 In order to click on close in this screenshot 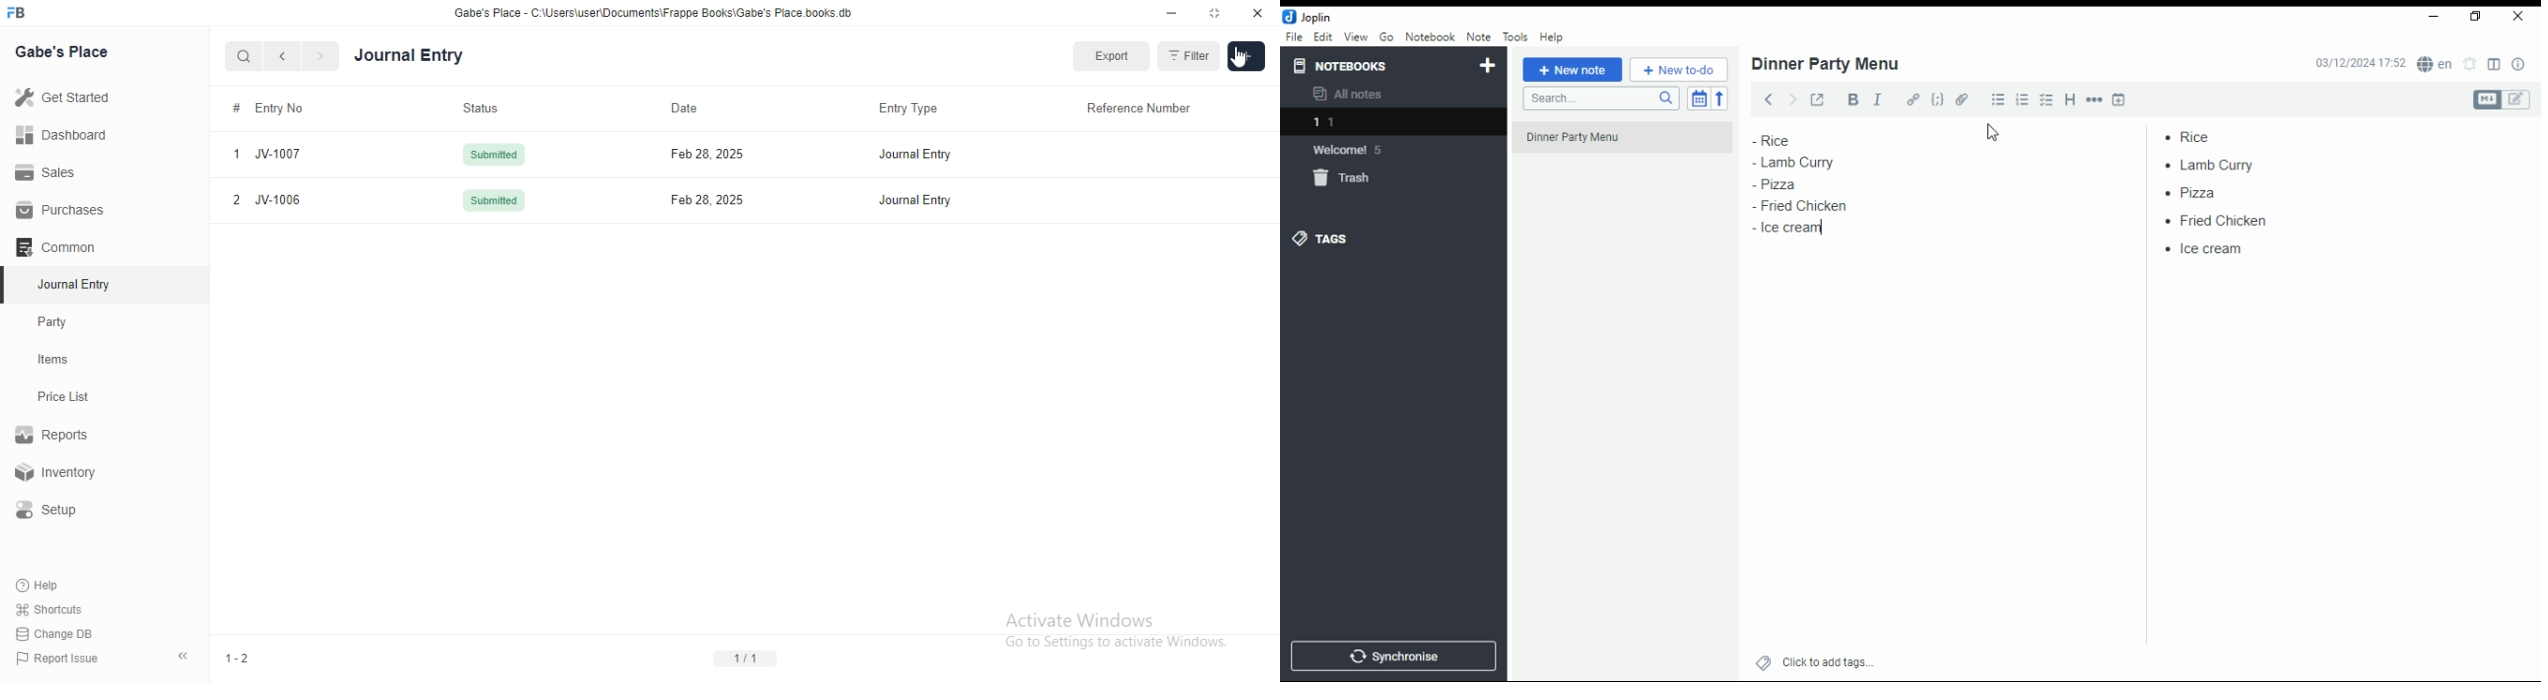, I will do `click(1258, 12)`.